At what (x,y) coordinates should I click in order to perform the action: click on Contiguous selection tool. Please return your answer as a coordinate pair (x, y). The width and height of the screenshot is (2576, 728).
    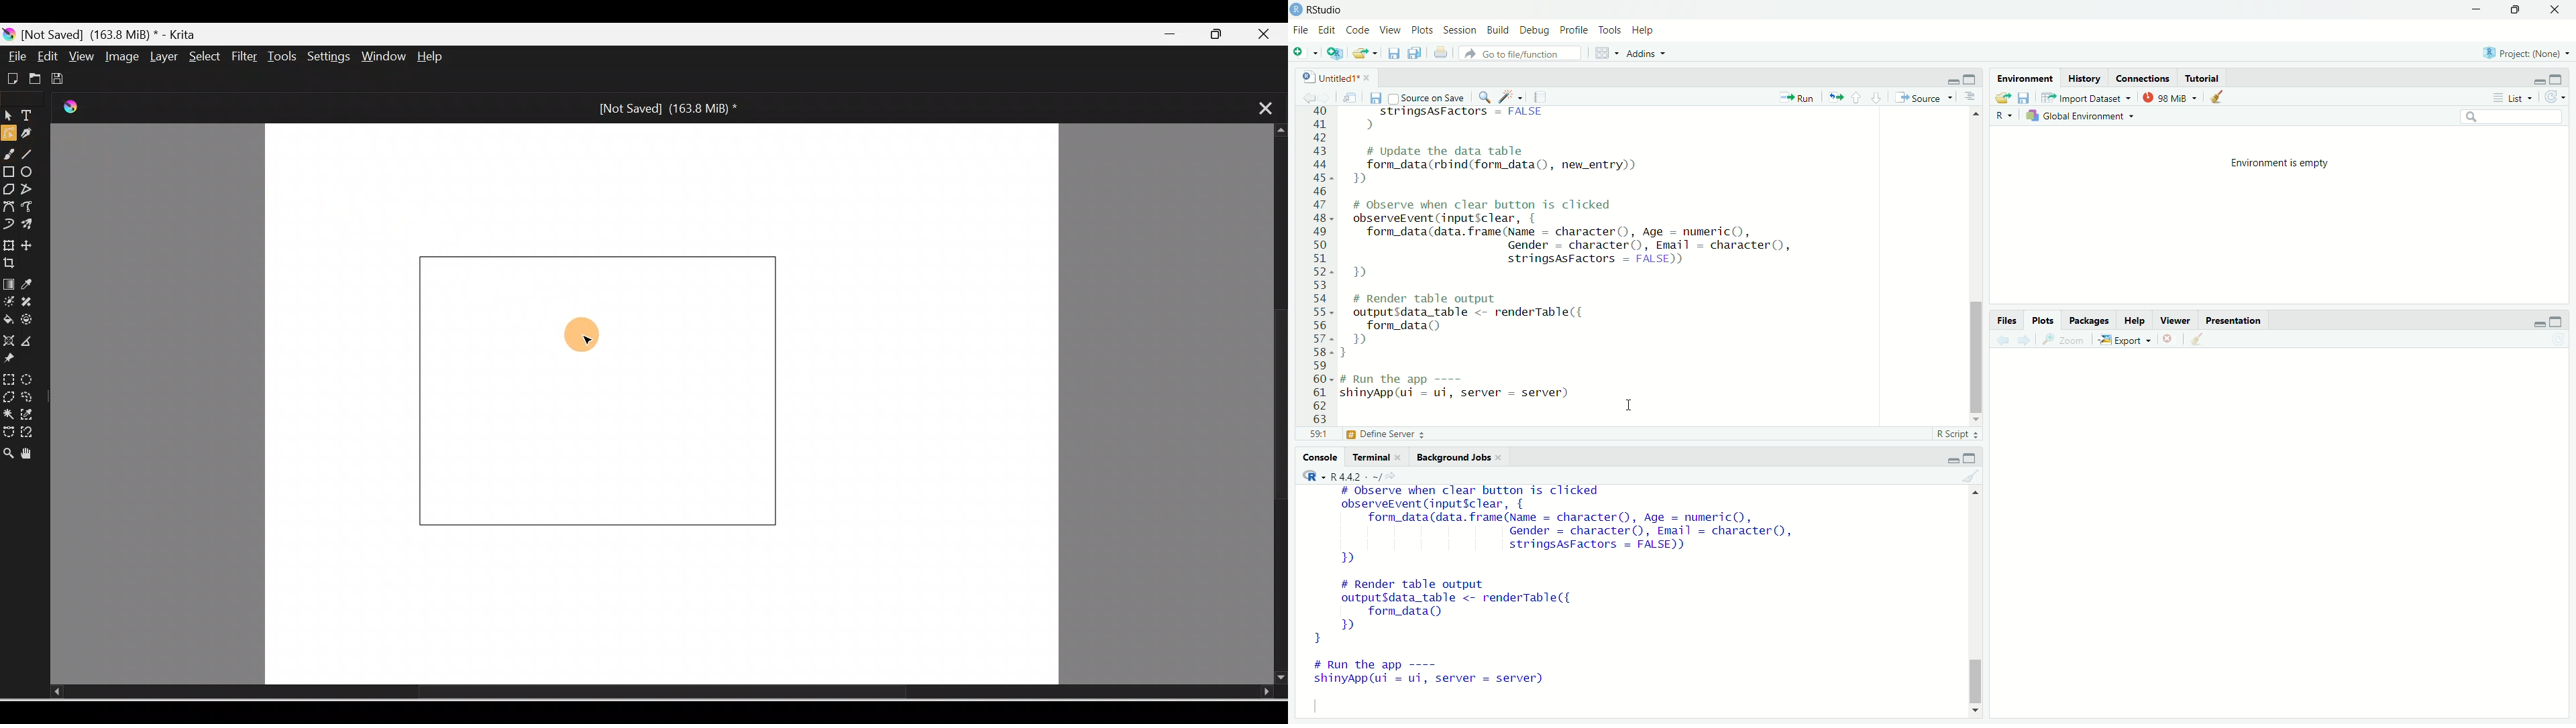
    Looking at the image, I should click on (8, 413).